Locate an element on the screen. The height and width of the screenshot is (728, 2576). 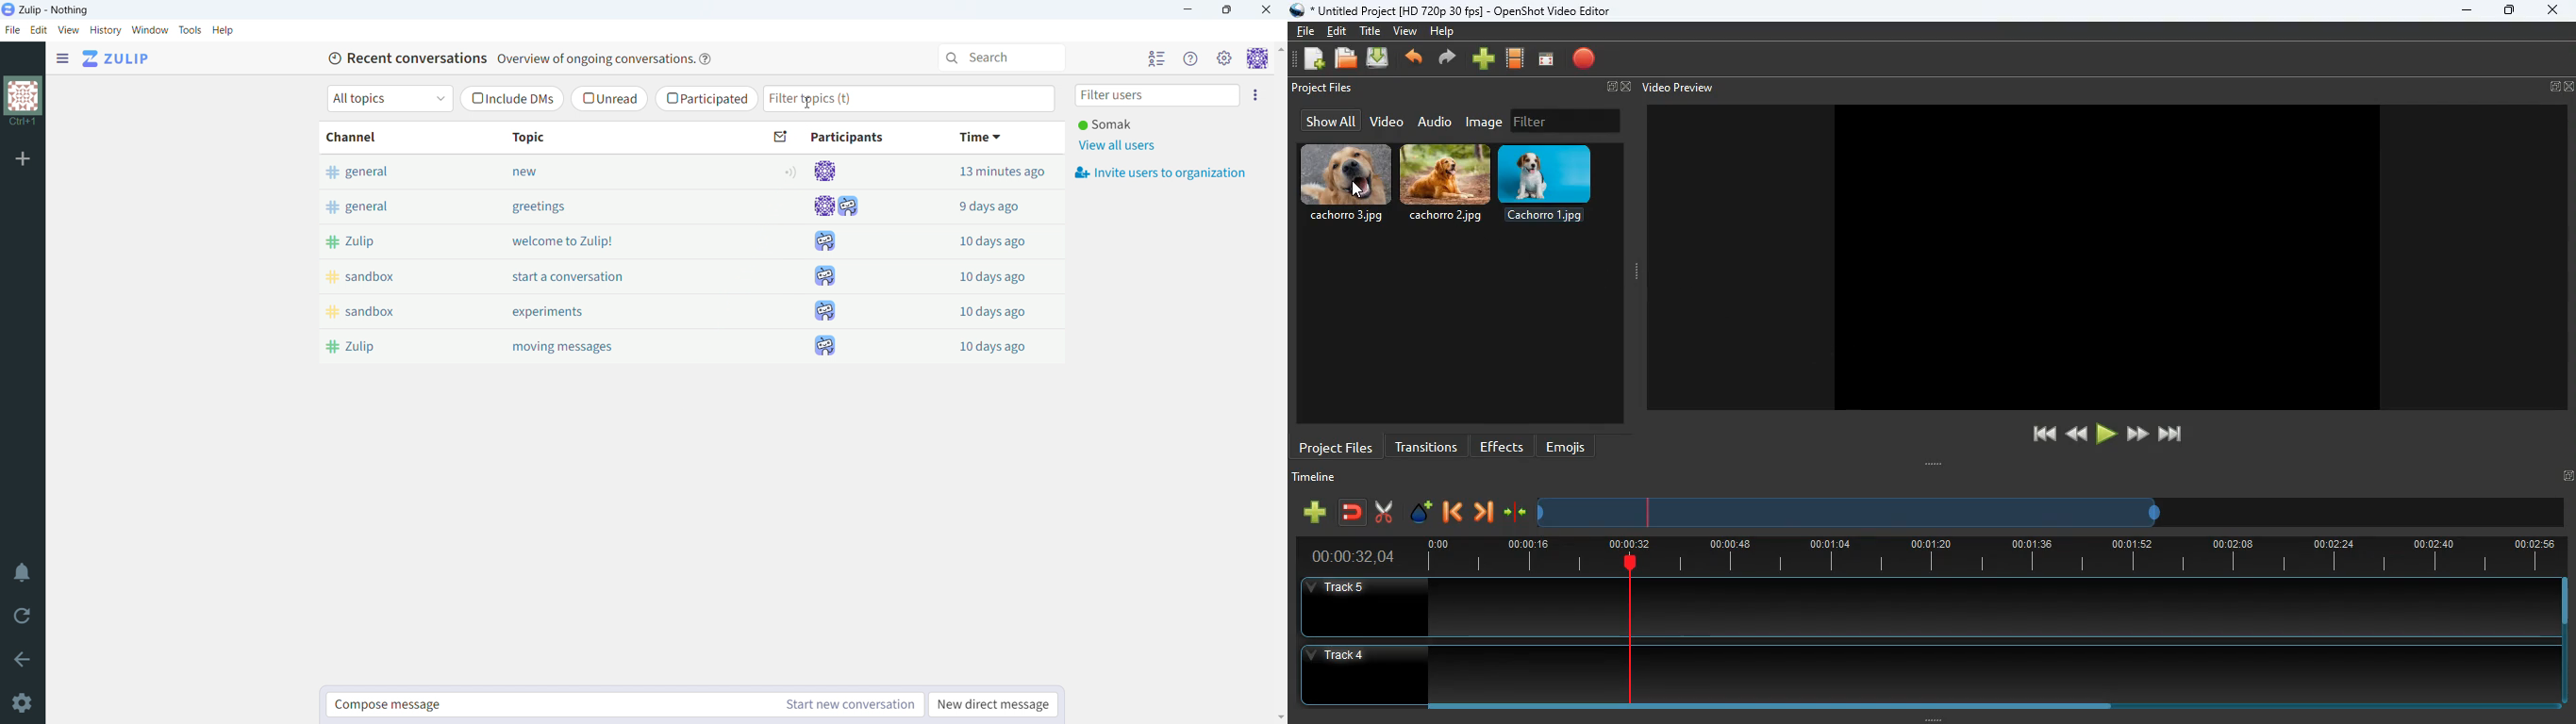
open sidebar menu is located at coordinates (62, 59).